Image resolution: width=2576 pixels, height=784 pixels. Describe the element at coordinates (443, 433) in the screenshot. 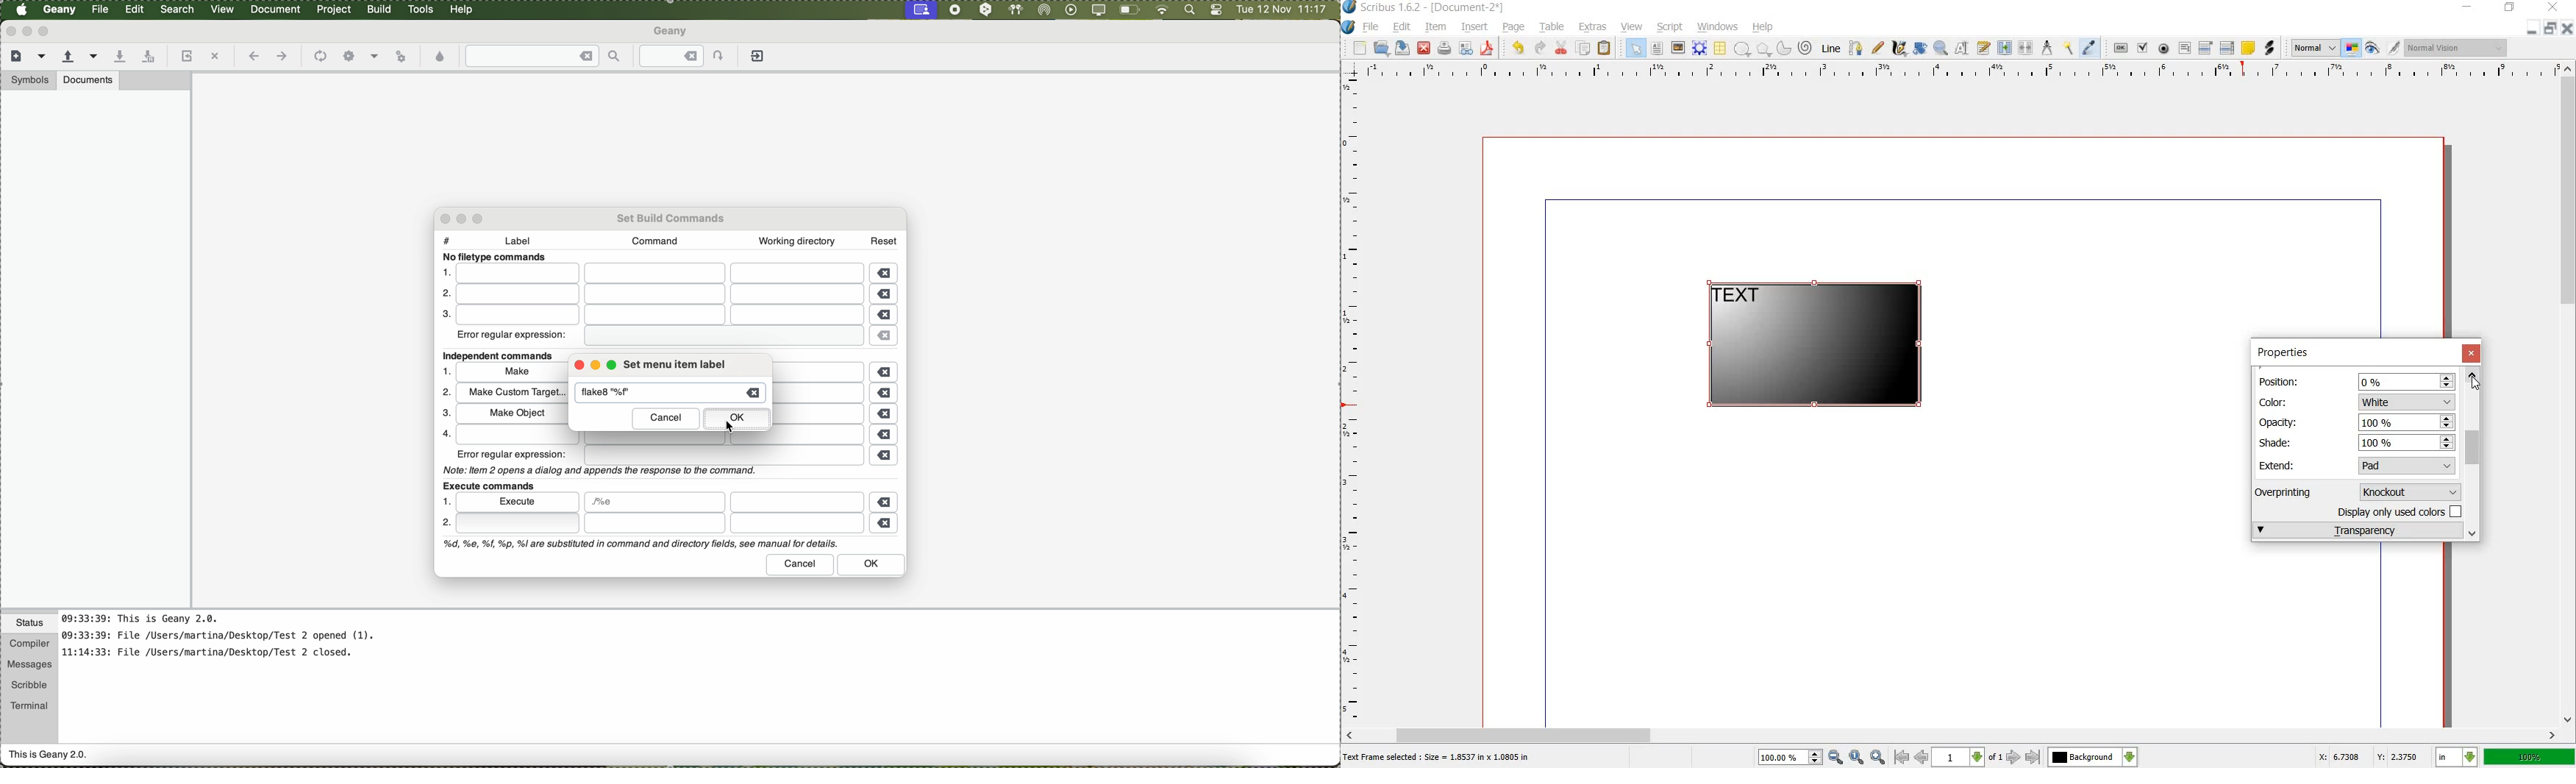

I see `4` at that location.